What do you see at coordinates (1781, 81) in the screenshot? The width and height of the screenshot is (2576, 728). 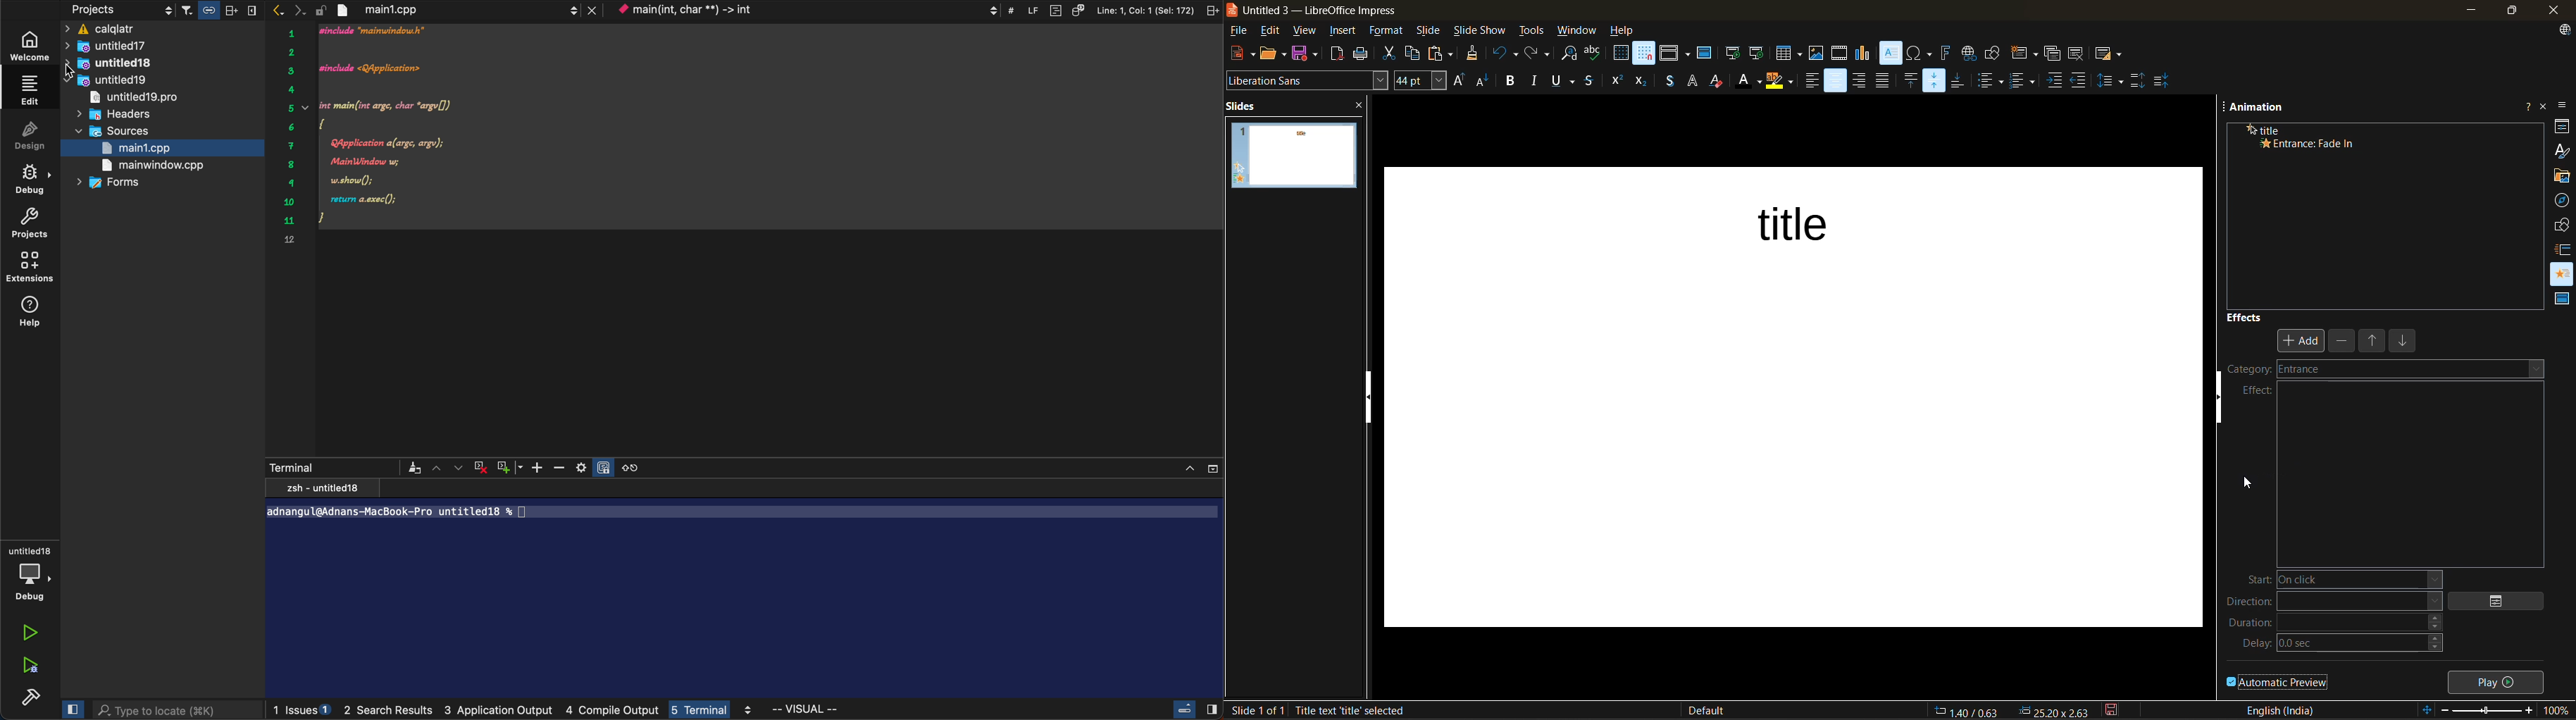 I see `character highlighting color` at bounding box center [1781, 81].